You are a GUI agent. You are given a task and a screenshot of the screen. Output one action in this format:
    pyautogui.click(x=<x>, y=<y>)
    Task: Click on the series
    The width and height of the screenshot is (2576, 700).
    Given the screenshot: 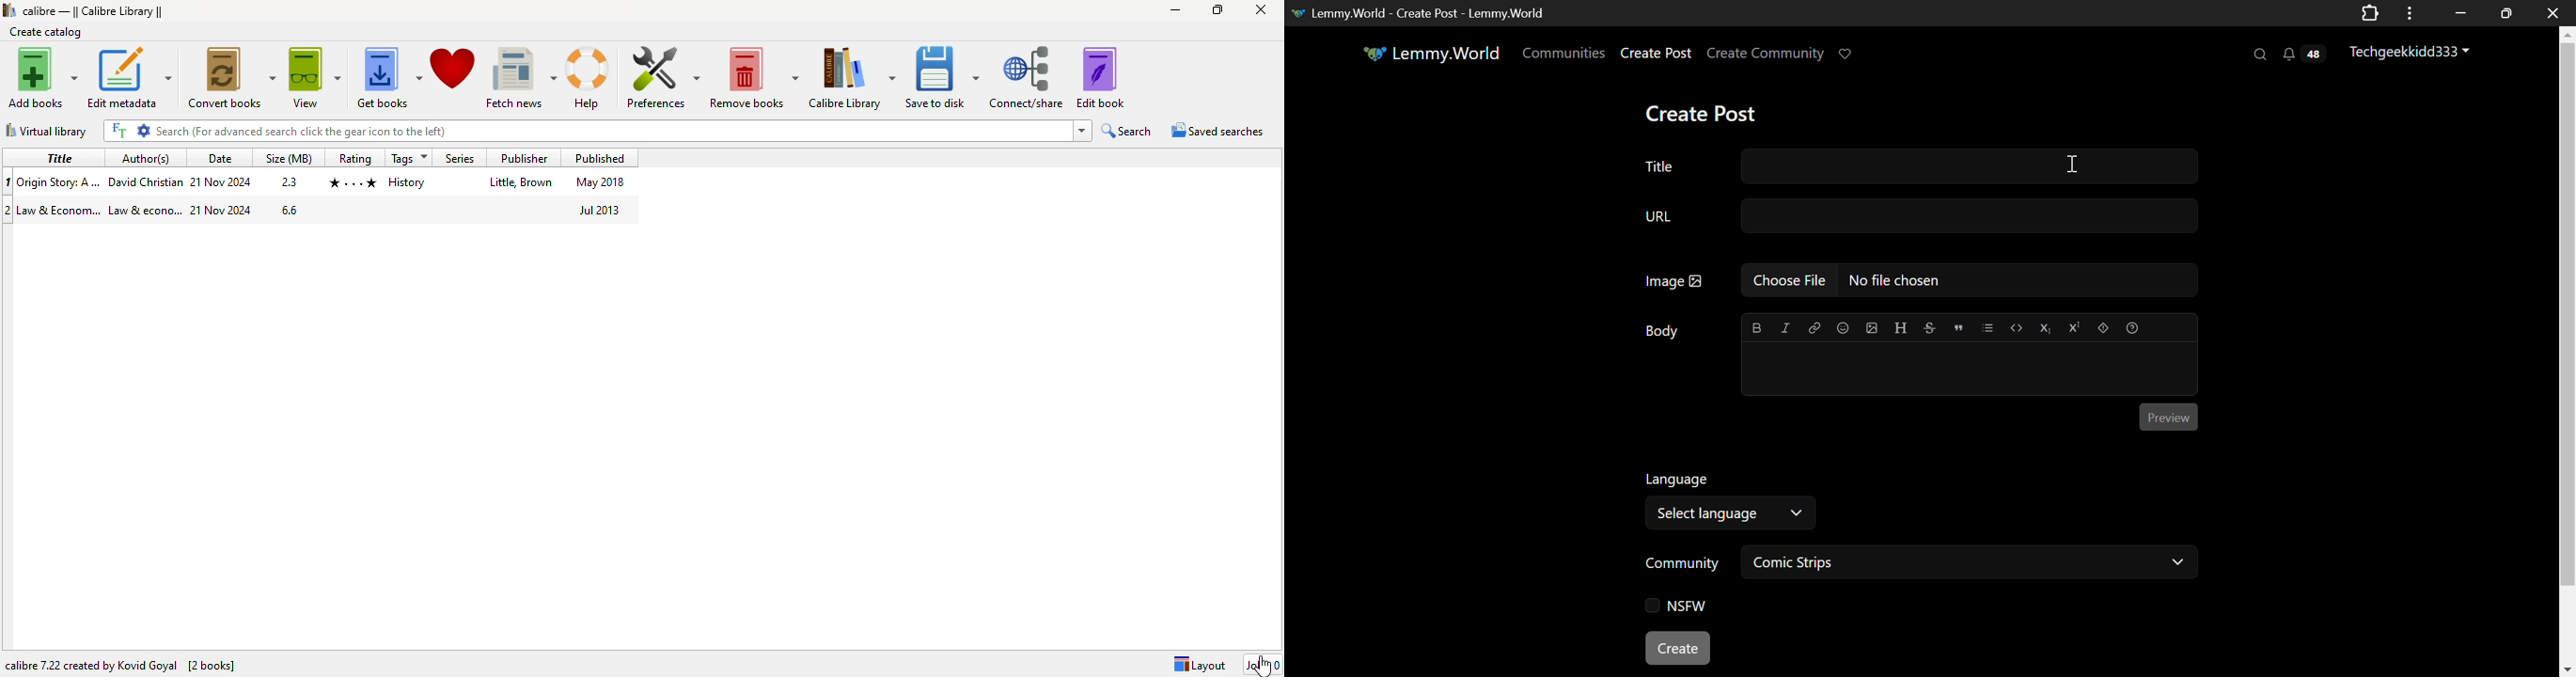 What is the action you would take?
    pyautogui.click(x=461, y=158)
    